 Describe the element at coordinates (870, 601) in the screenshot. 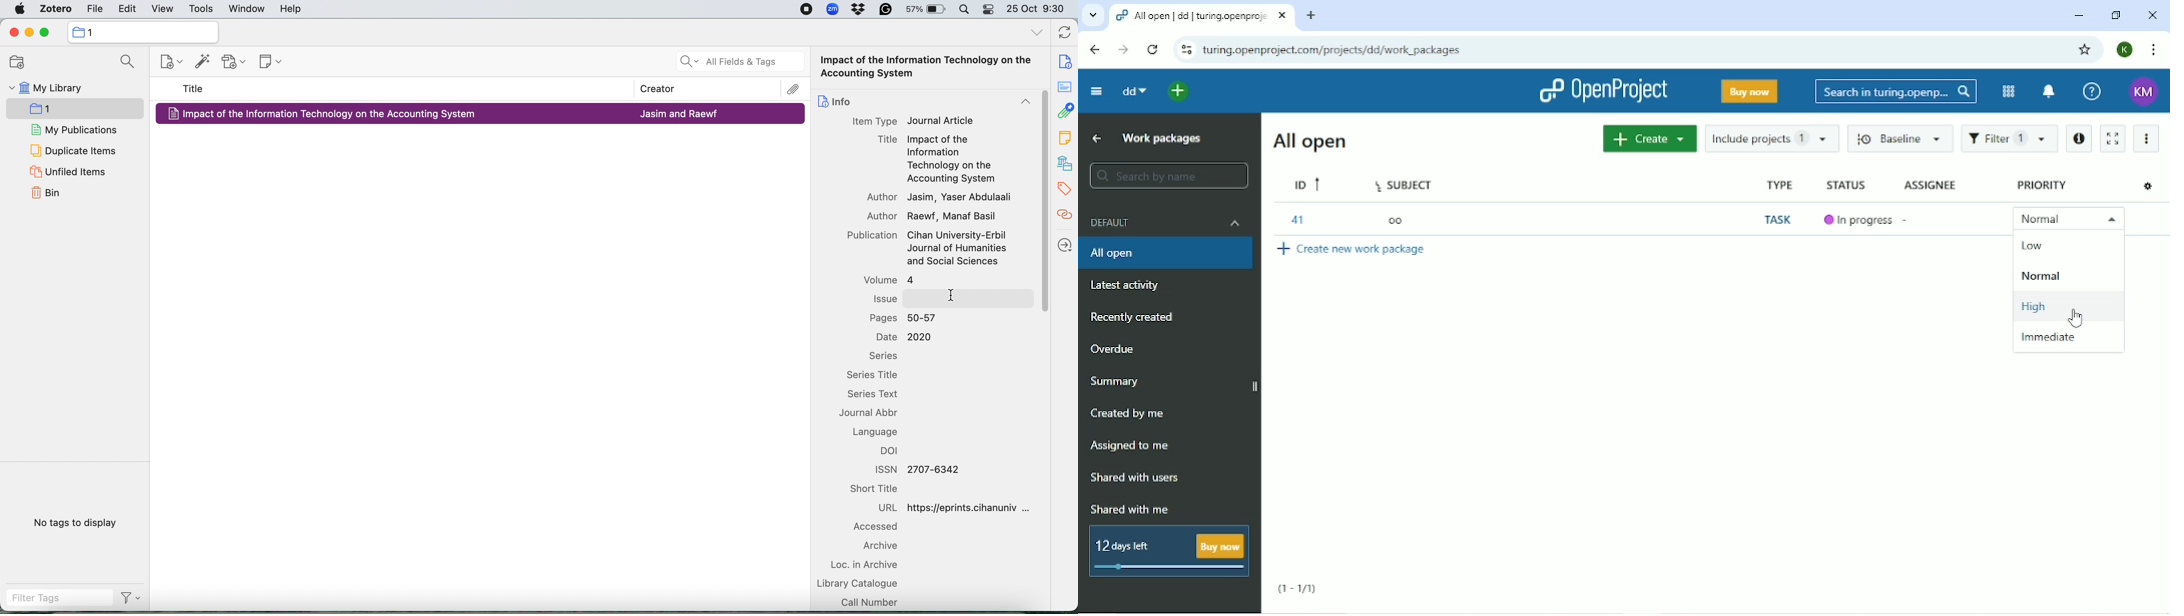

I see `call number` at that location.